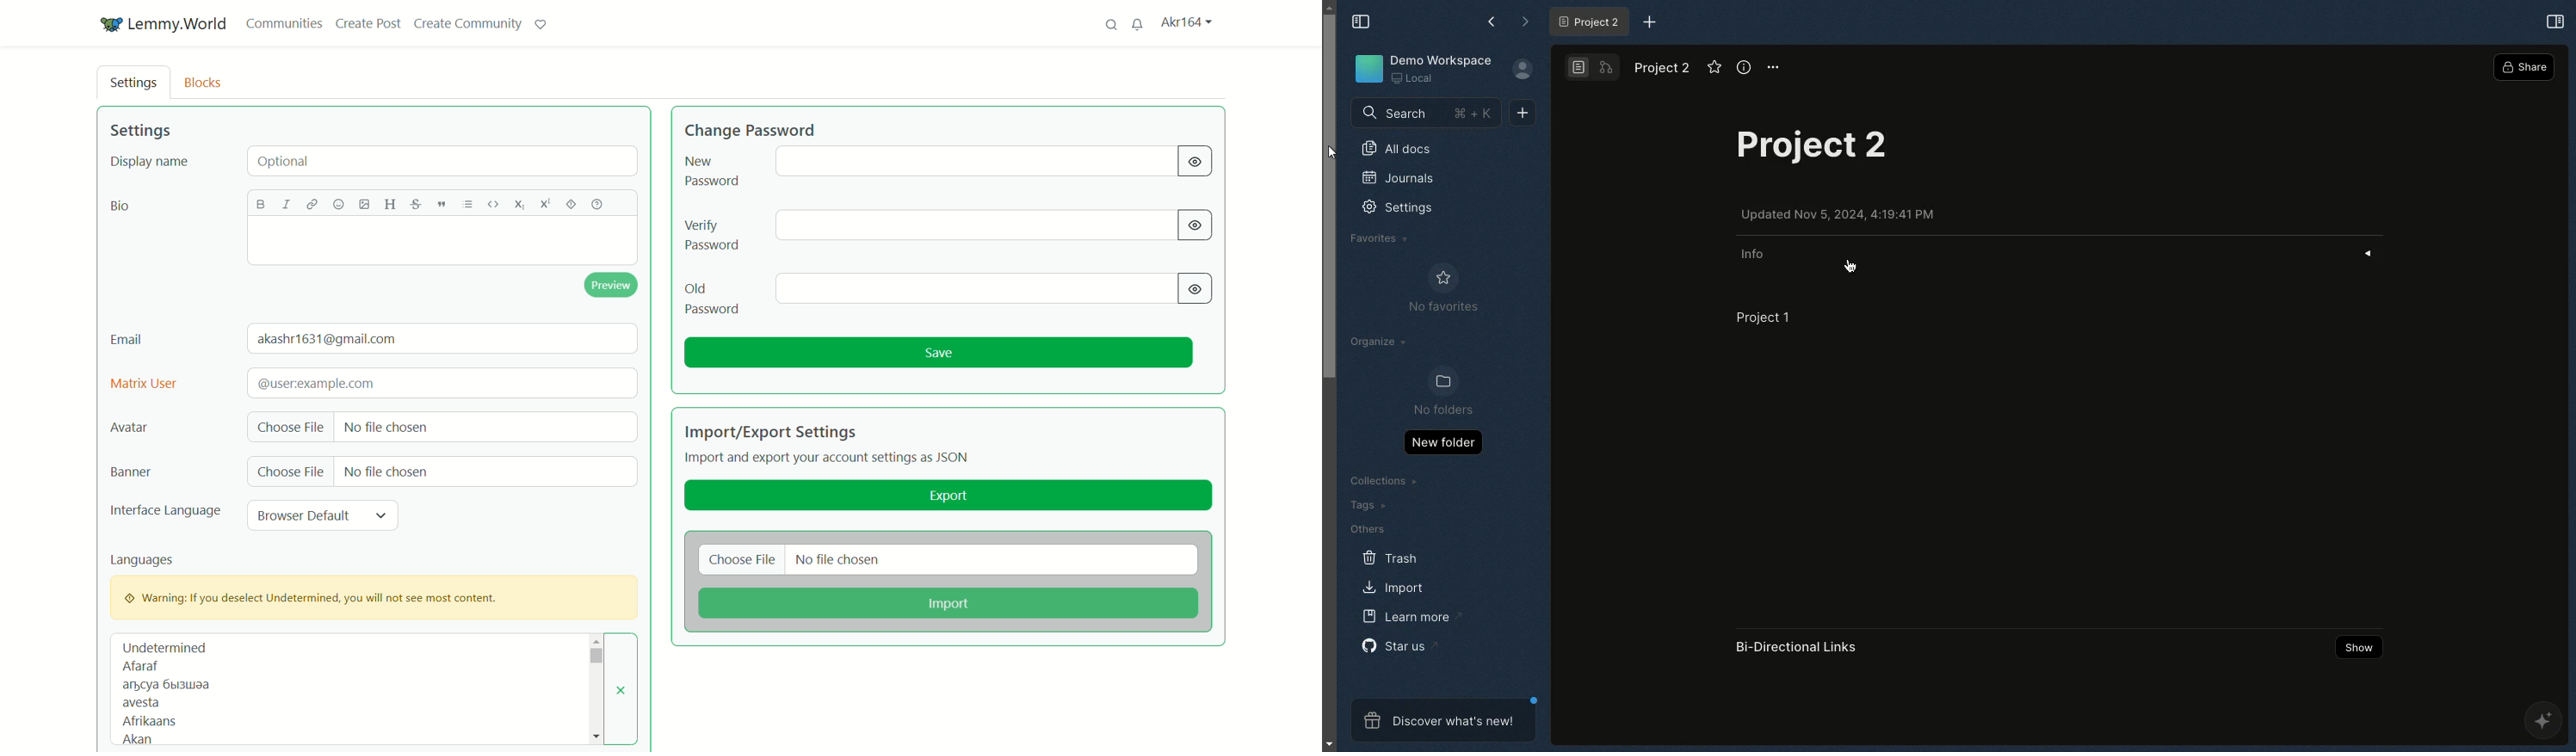 This screenshot has height=756, width=2576. Describe the element at coordinates (341, 205) in the screenshot. I see `emoji` at that location.